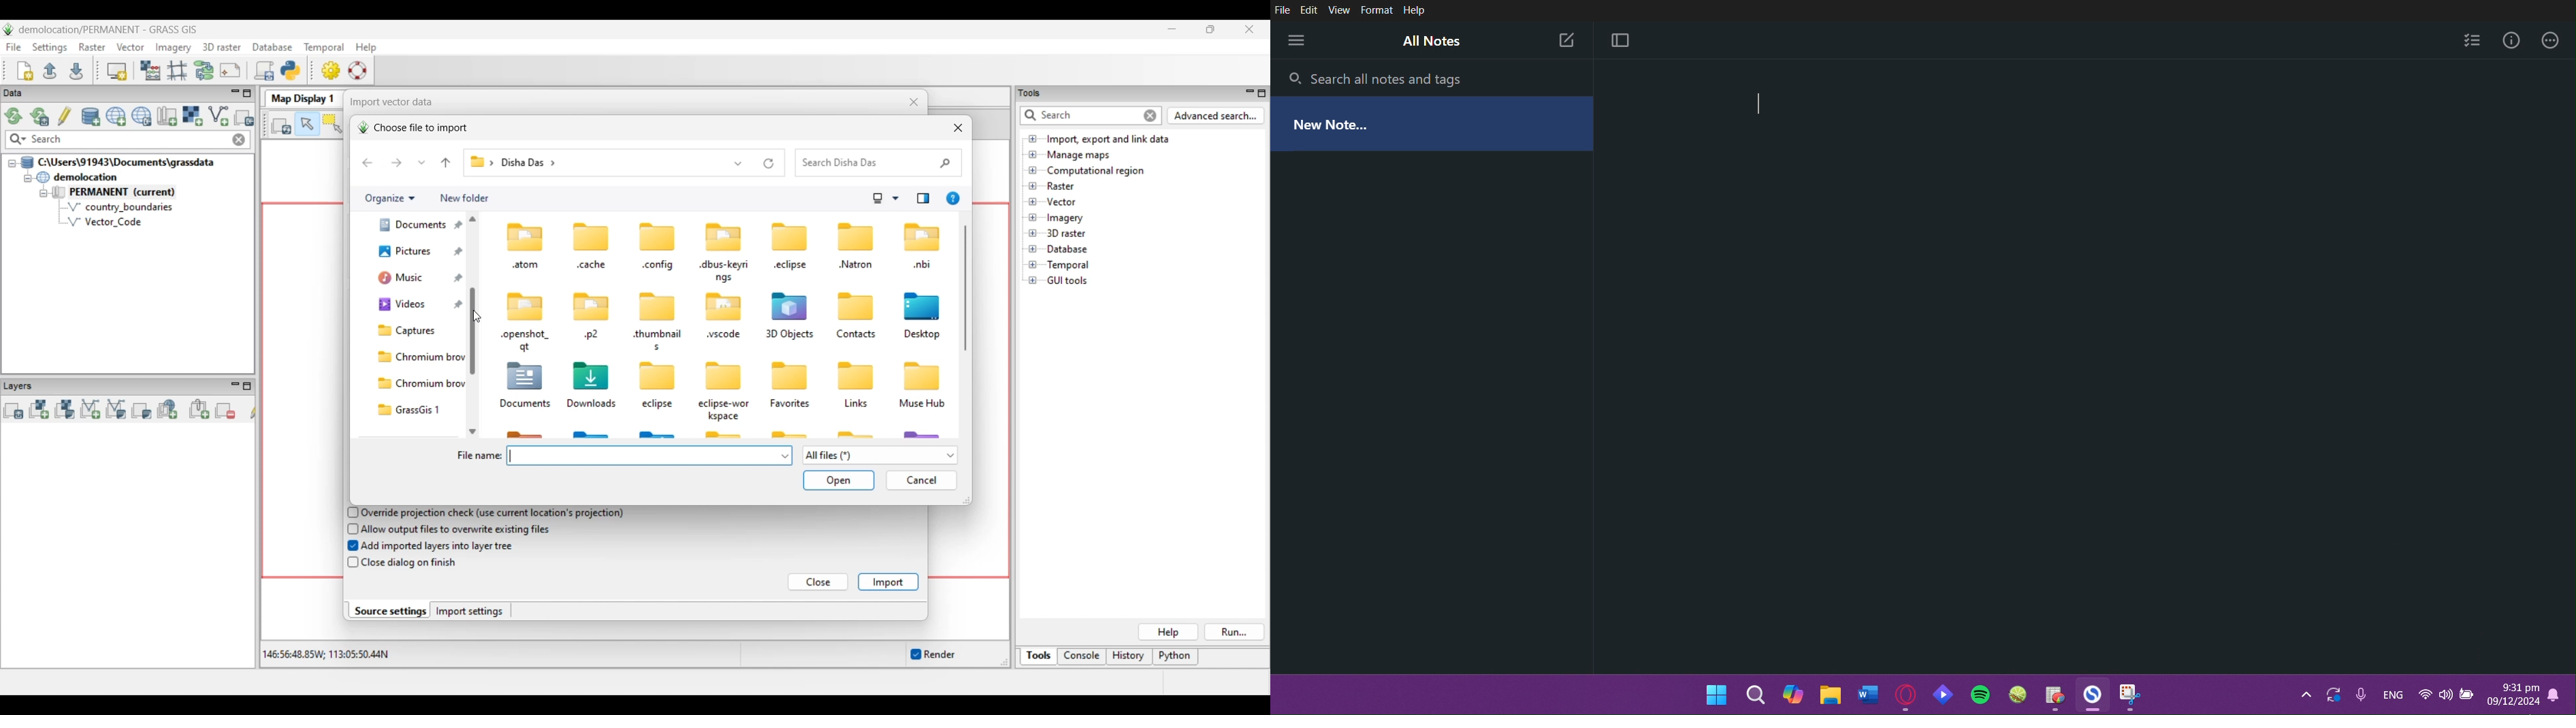 This screenshot has height=728, width=2576. Describe the element at coordinates (1375, 11) in the screenshot. I see `Format` at that location.